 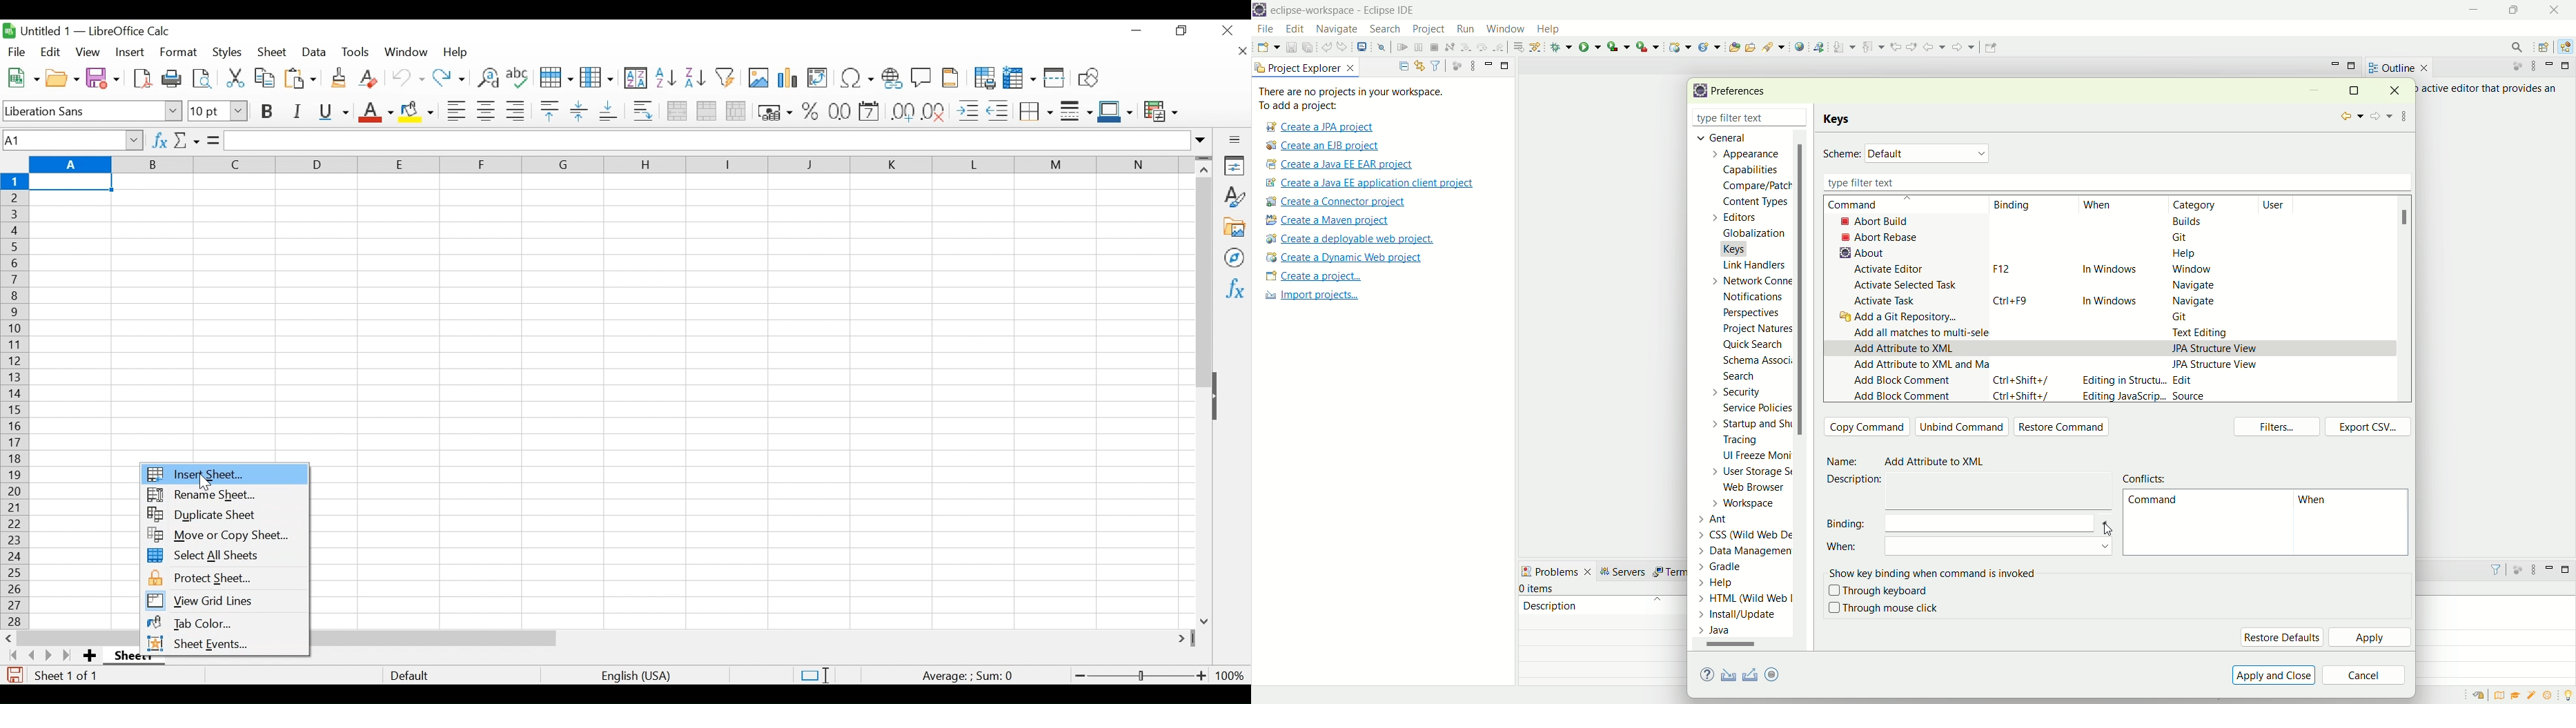 What do you see at coordinates (2552, 696) in the screenshot?
I see `what's new` at bounding box center [2552, 696].